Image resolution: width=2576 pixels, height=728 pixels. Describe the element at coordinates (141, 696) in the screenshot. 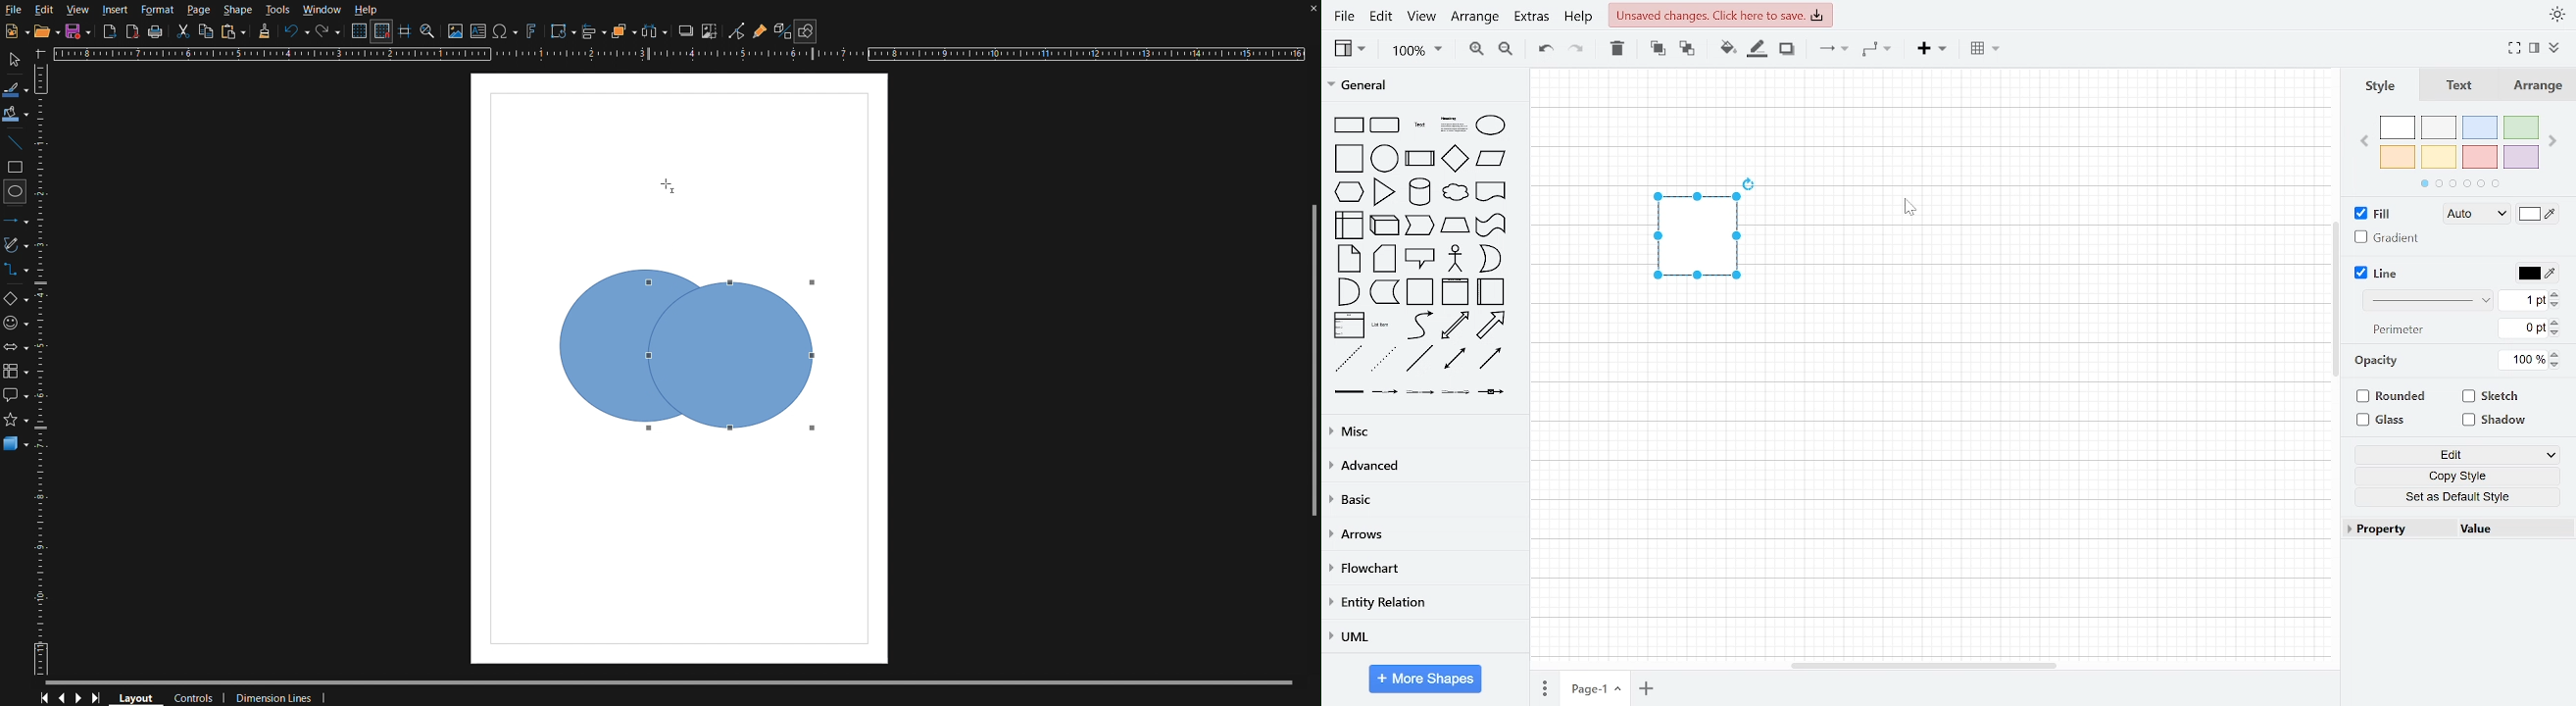

I see `Layout` at that location.